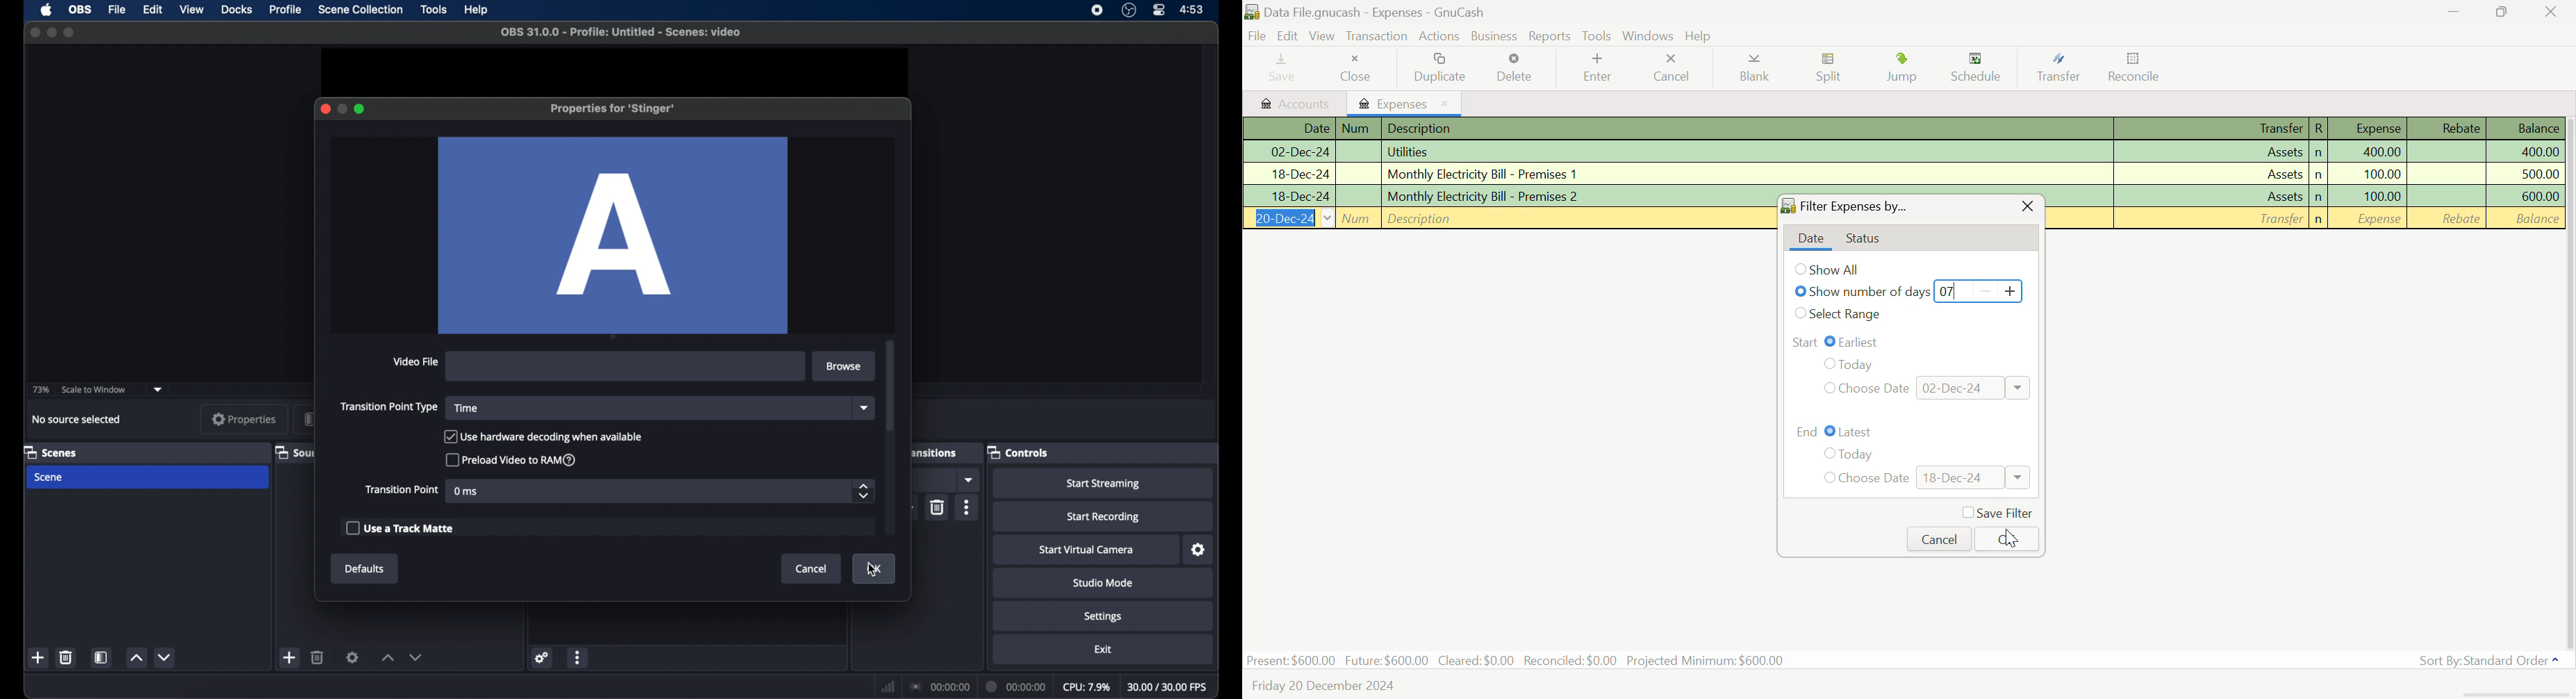 The image size is (2576, 700). I want to click on no source selected, so click(75, 419).